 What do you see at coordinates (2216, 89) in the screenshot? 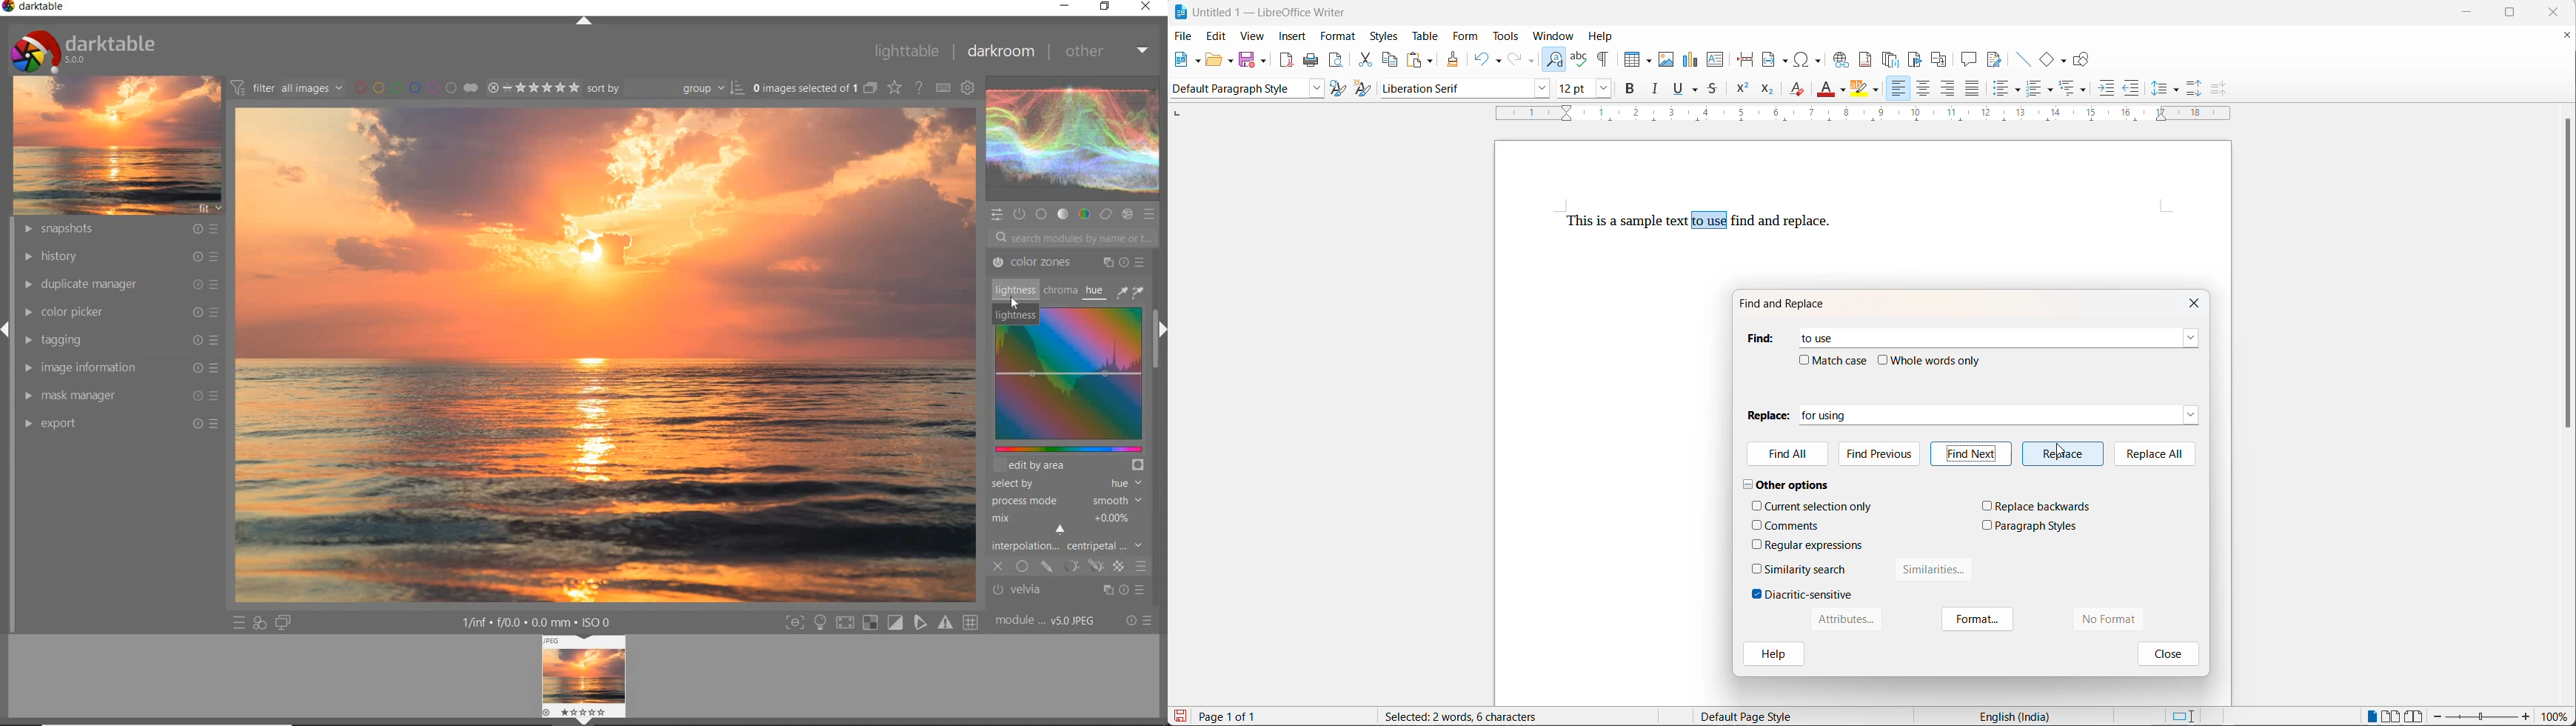
I see `decrease paragraph spacing` at bounding box center [2216, 89].